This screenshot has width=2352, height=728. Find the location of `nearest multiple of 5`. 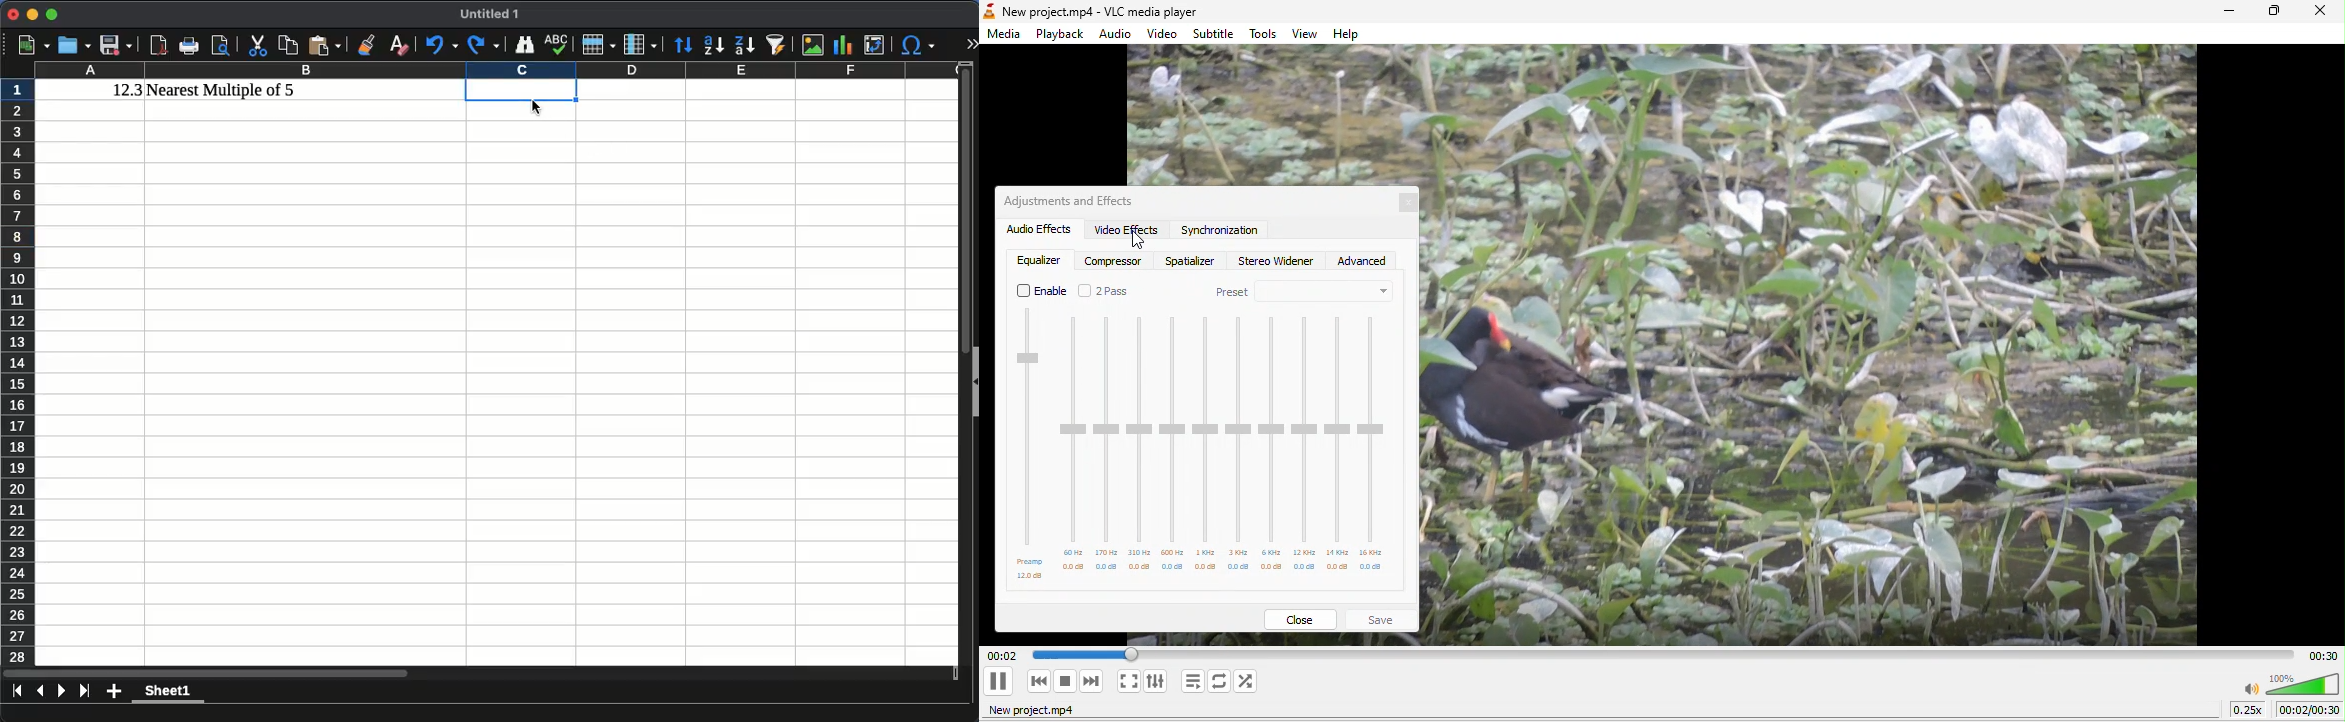

nearest multiple of 5 is located at coordinates (223, 91).